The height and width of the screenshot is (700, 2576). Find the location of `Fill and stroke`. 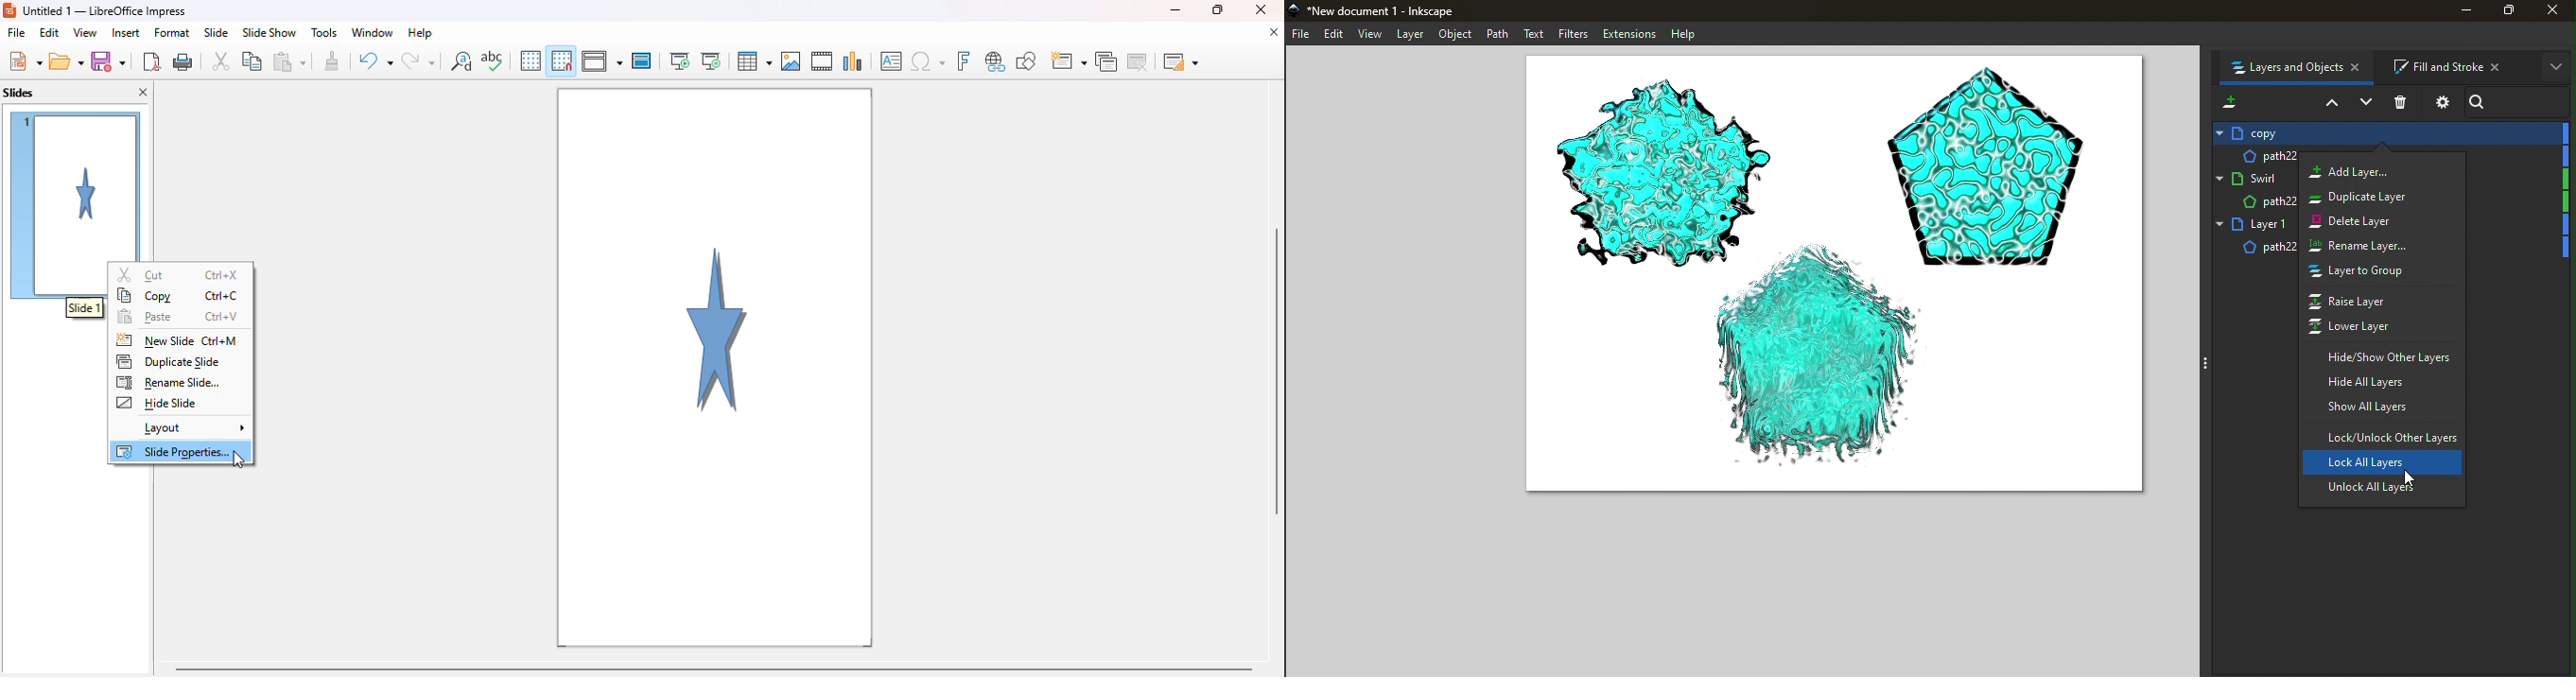

Fill and stroke is located at coordinates (2454, 65).